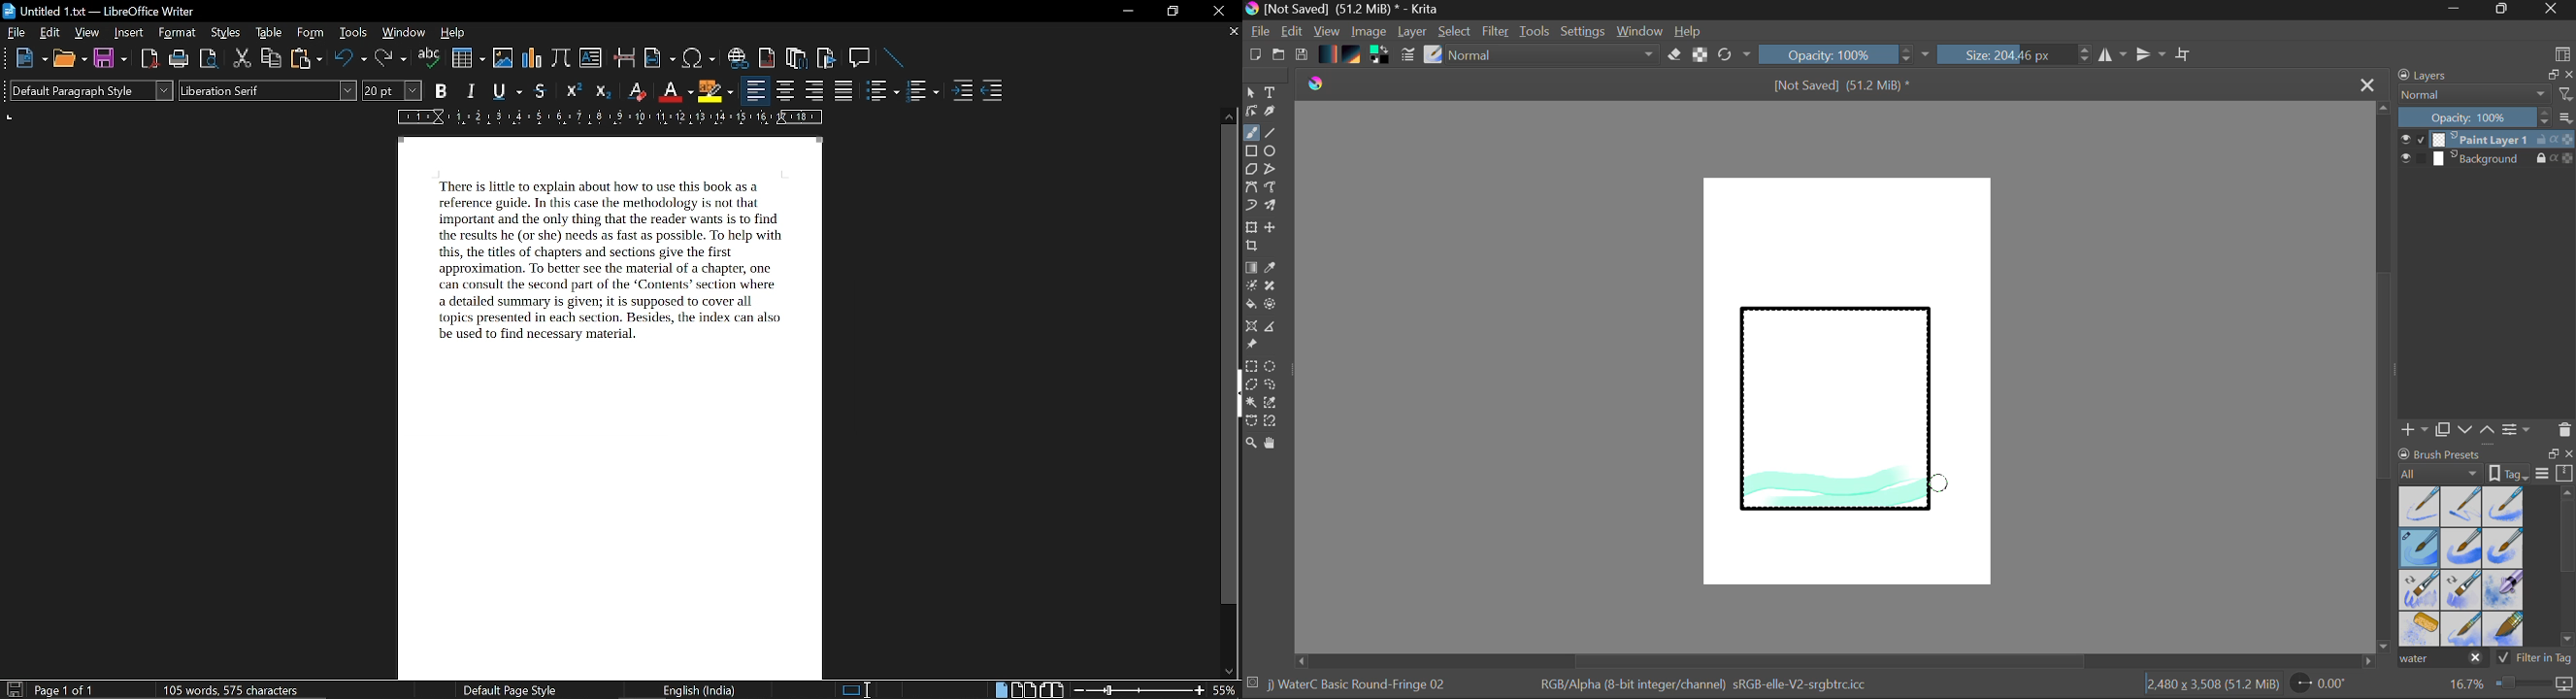  I want to click on Freehand Path Tool, so click(1269, 188).